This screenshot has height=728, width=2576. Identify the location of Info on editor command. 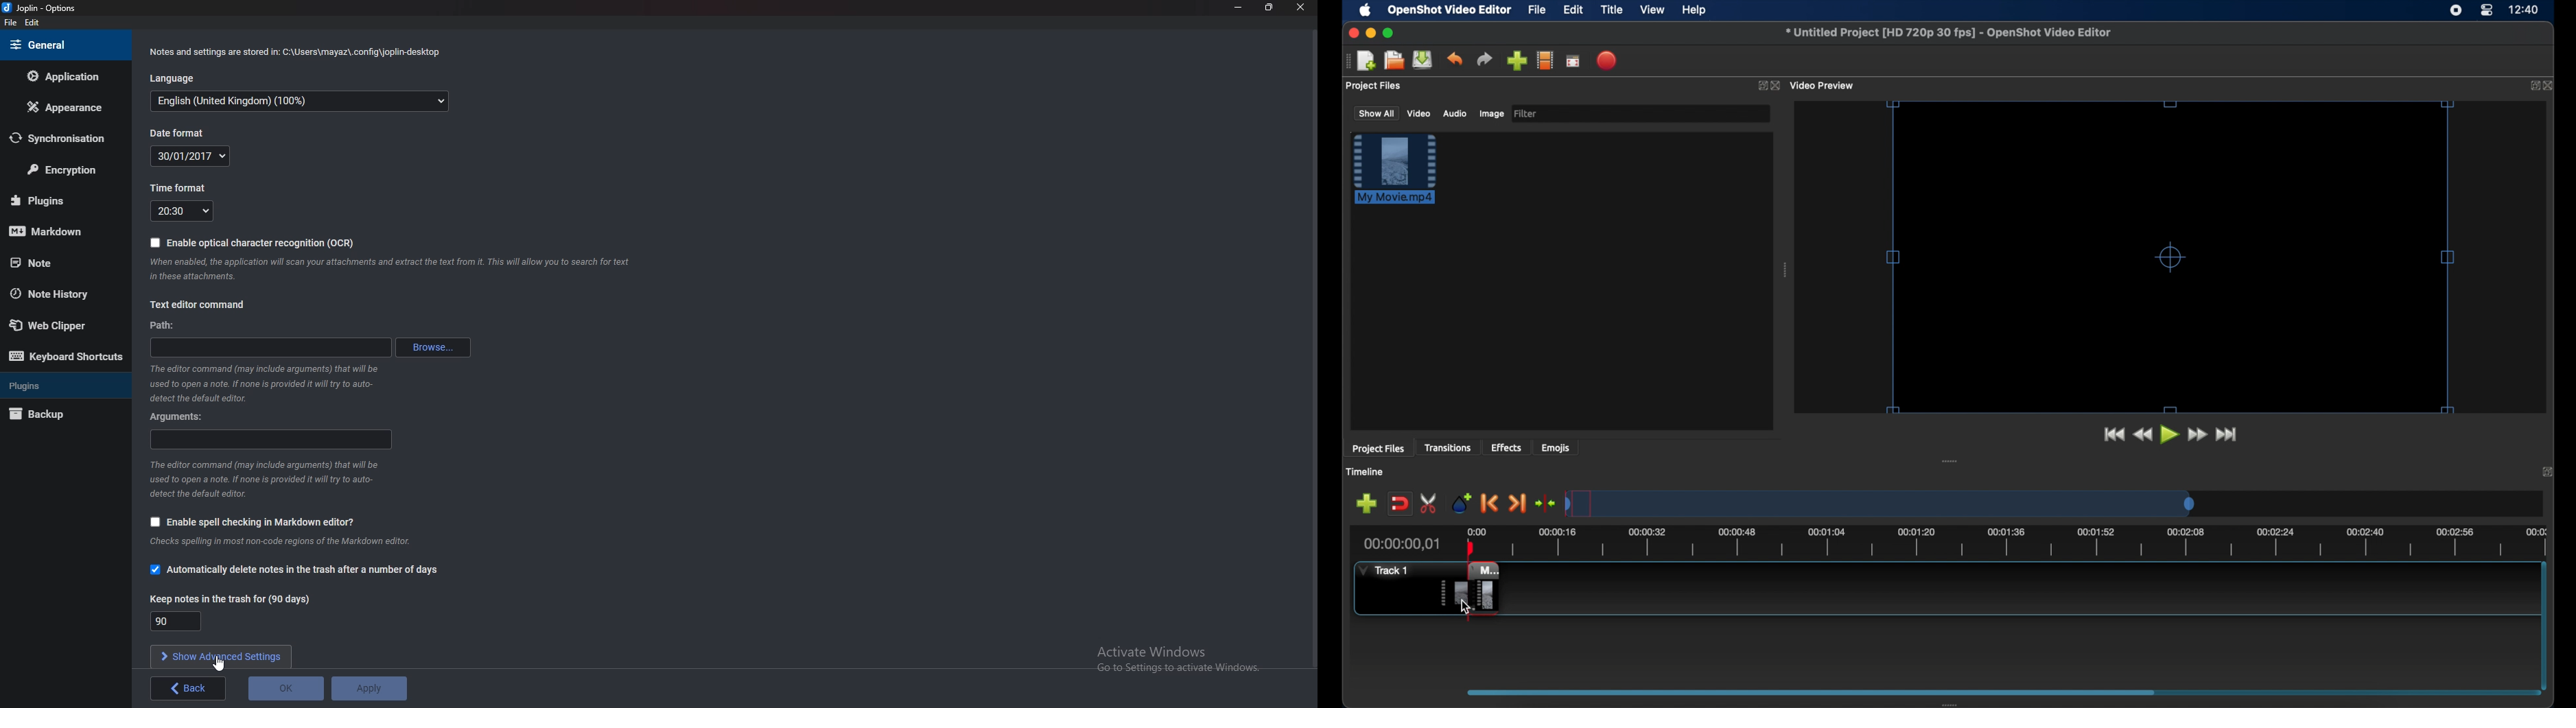
(264, 384).